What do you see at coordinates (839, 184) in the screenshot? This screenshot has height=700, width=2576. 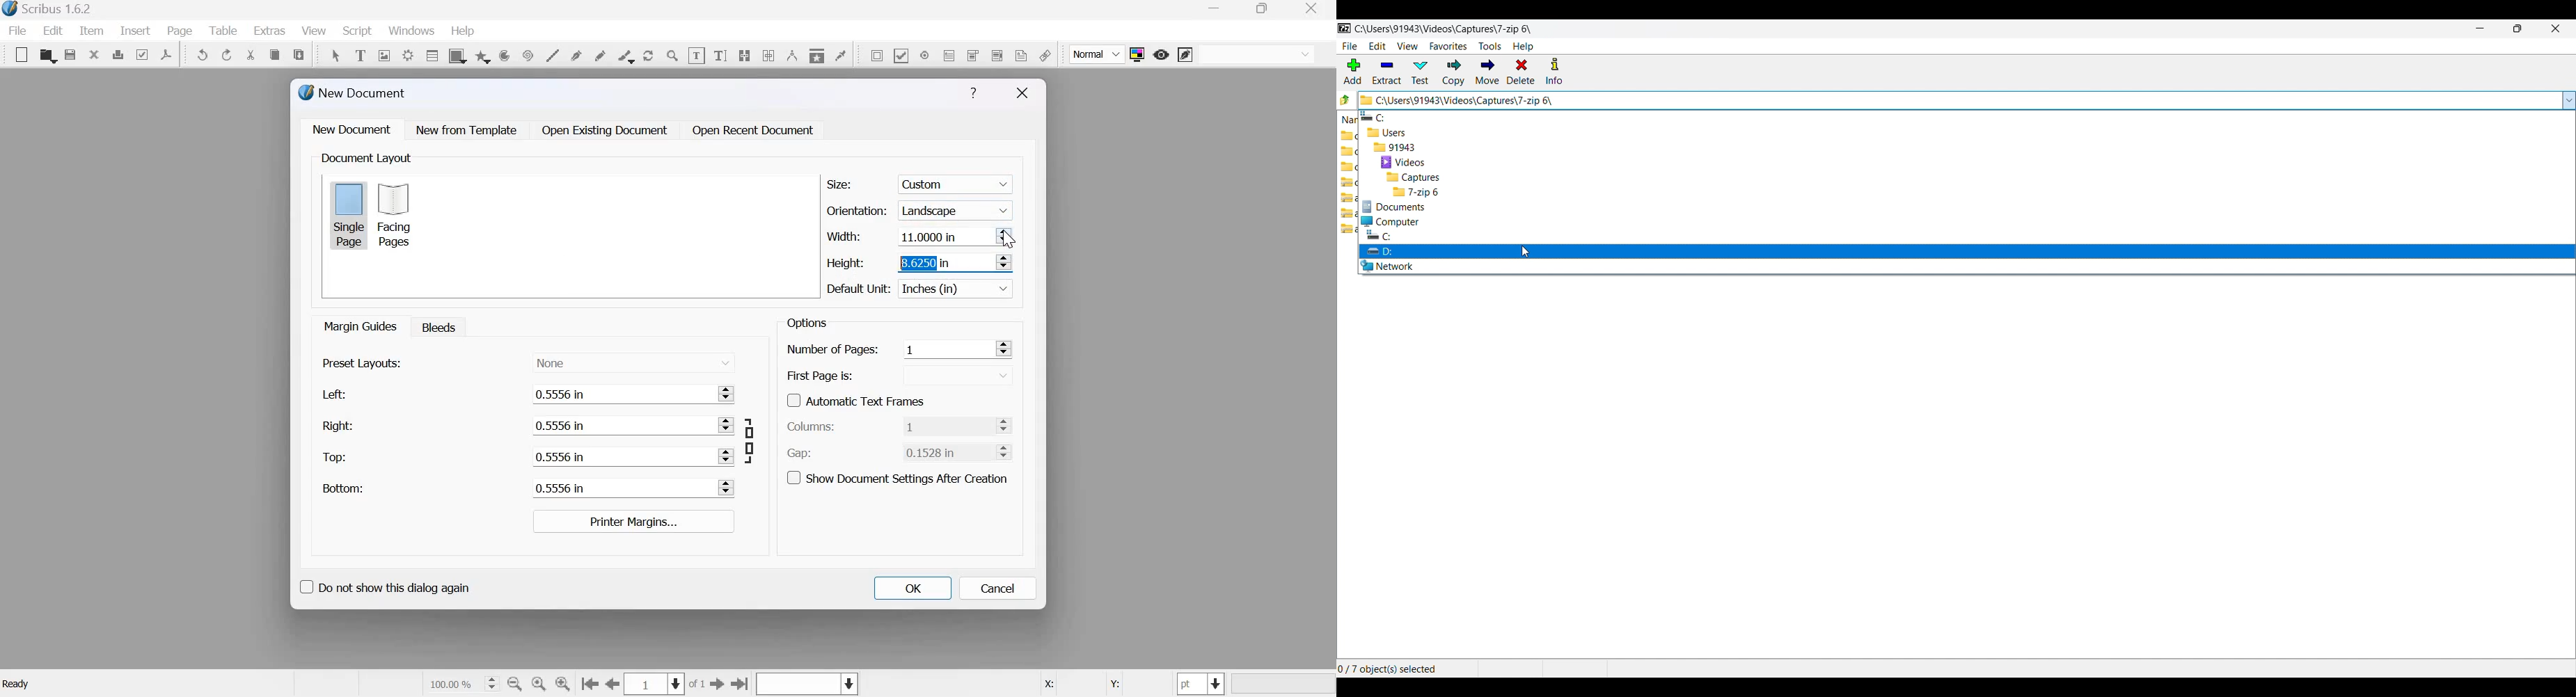 I see `Size: ` at bounding box center [839, 184].